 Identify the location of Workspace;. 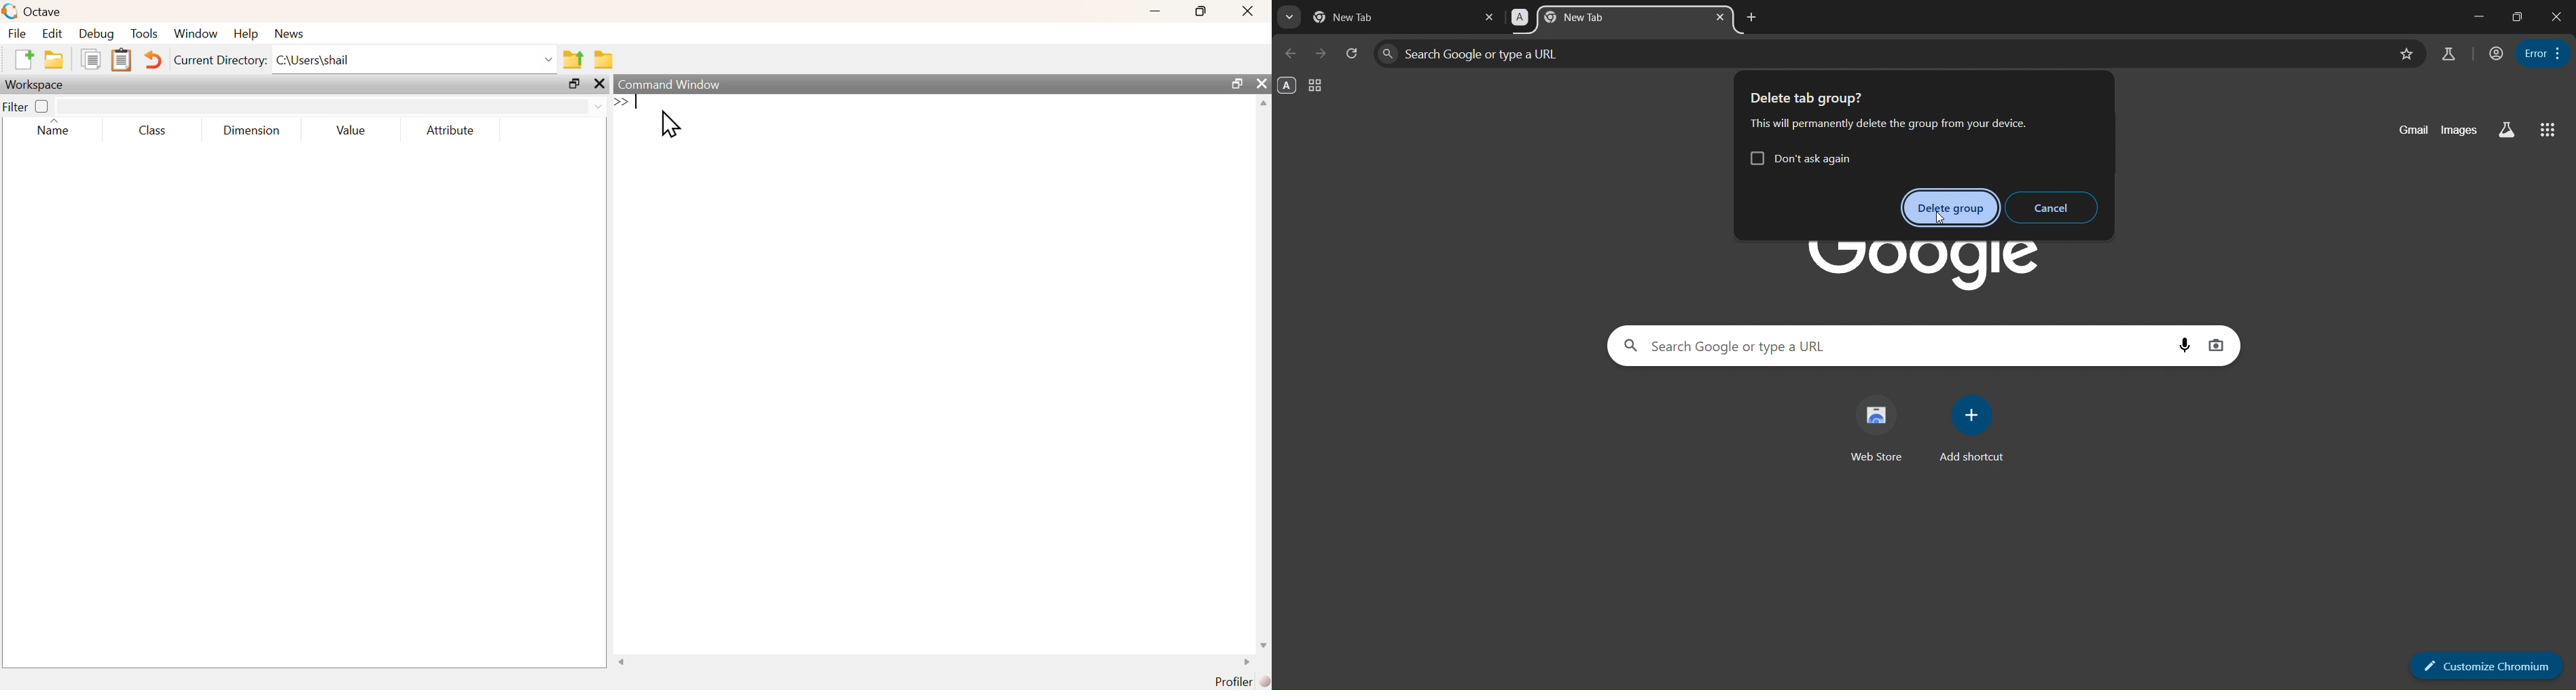
(35, 85).